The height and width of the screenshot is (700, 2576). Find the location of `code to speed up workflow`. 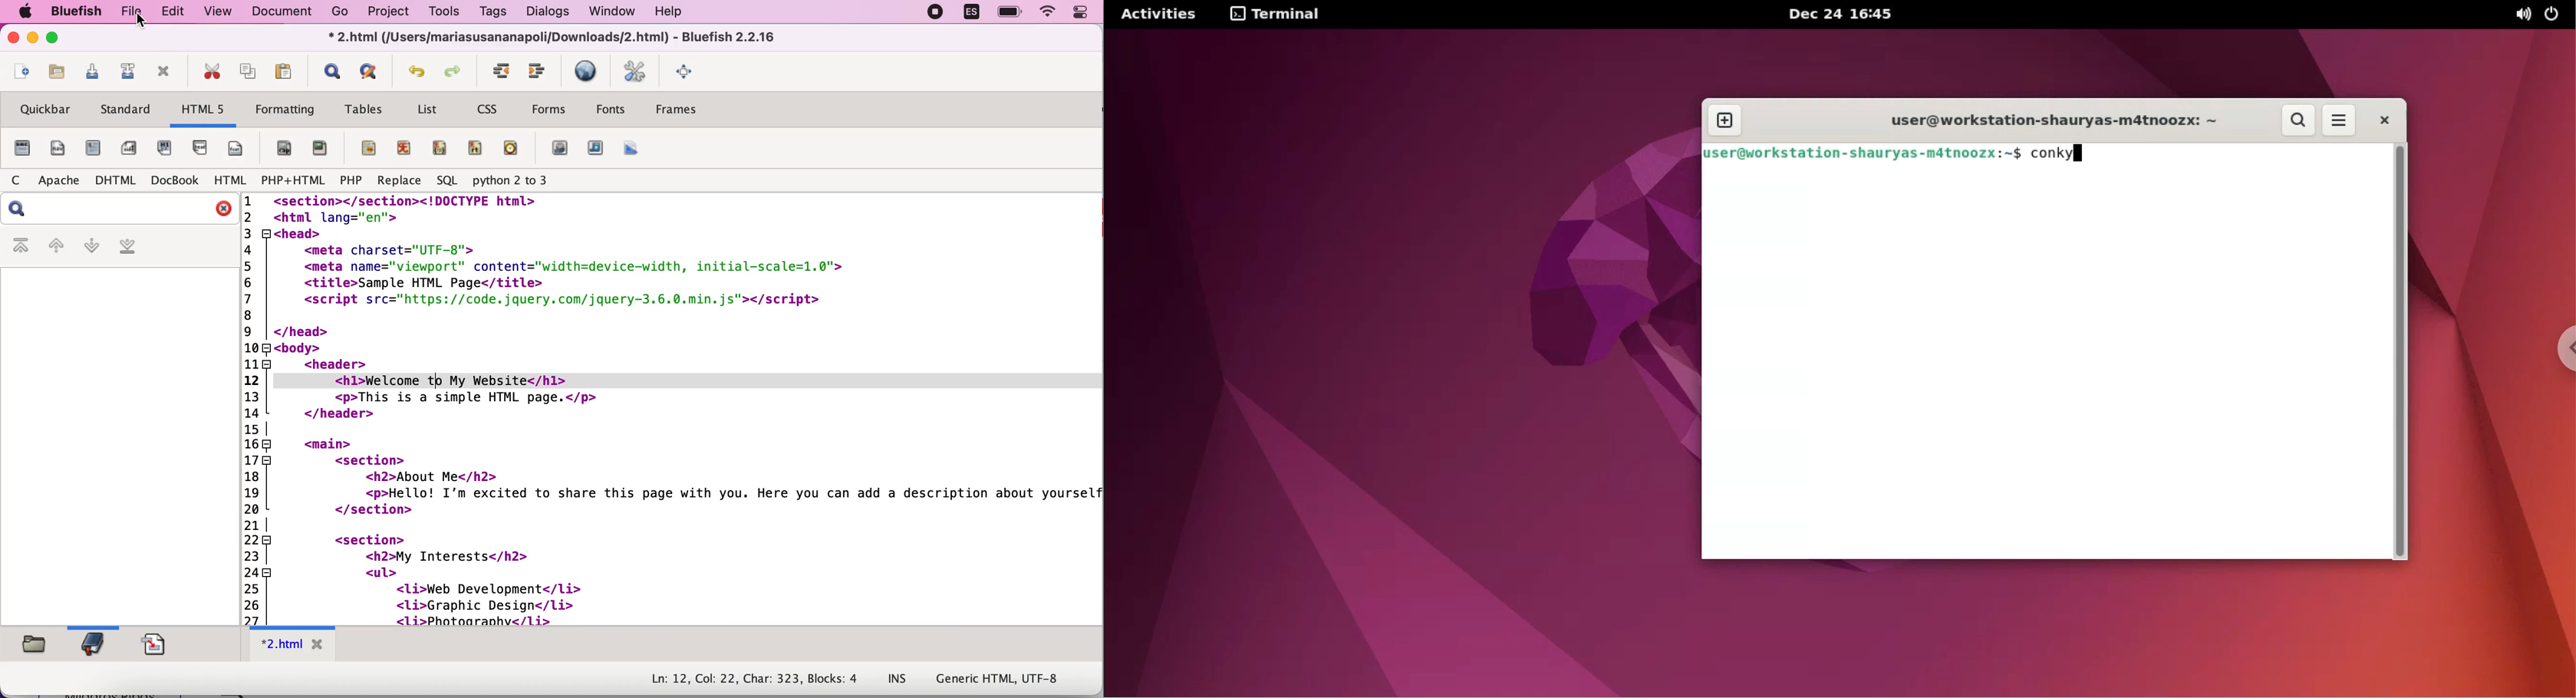

code to speed up workflow is located at coordinates (672, 411).